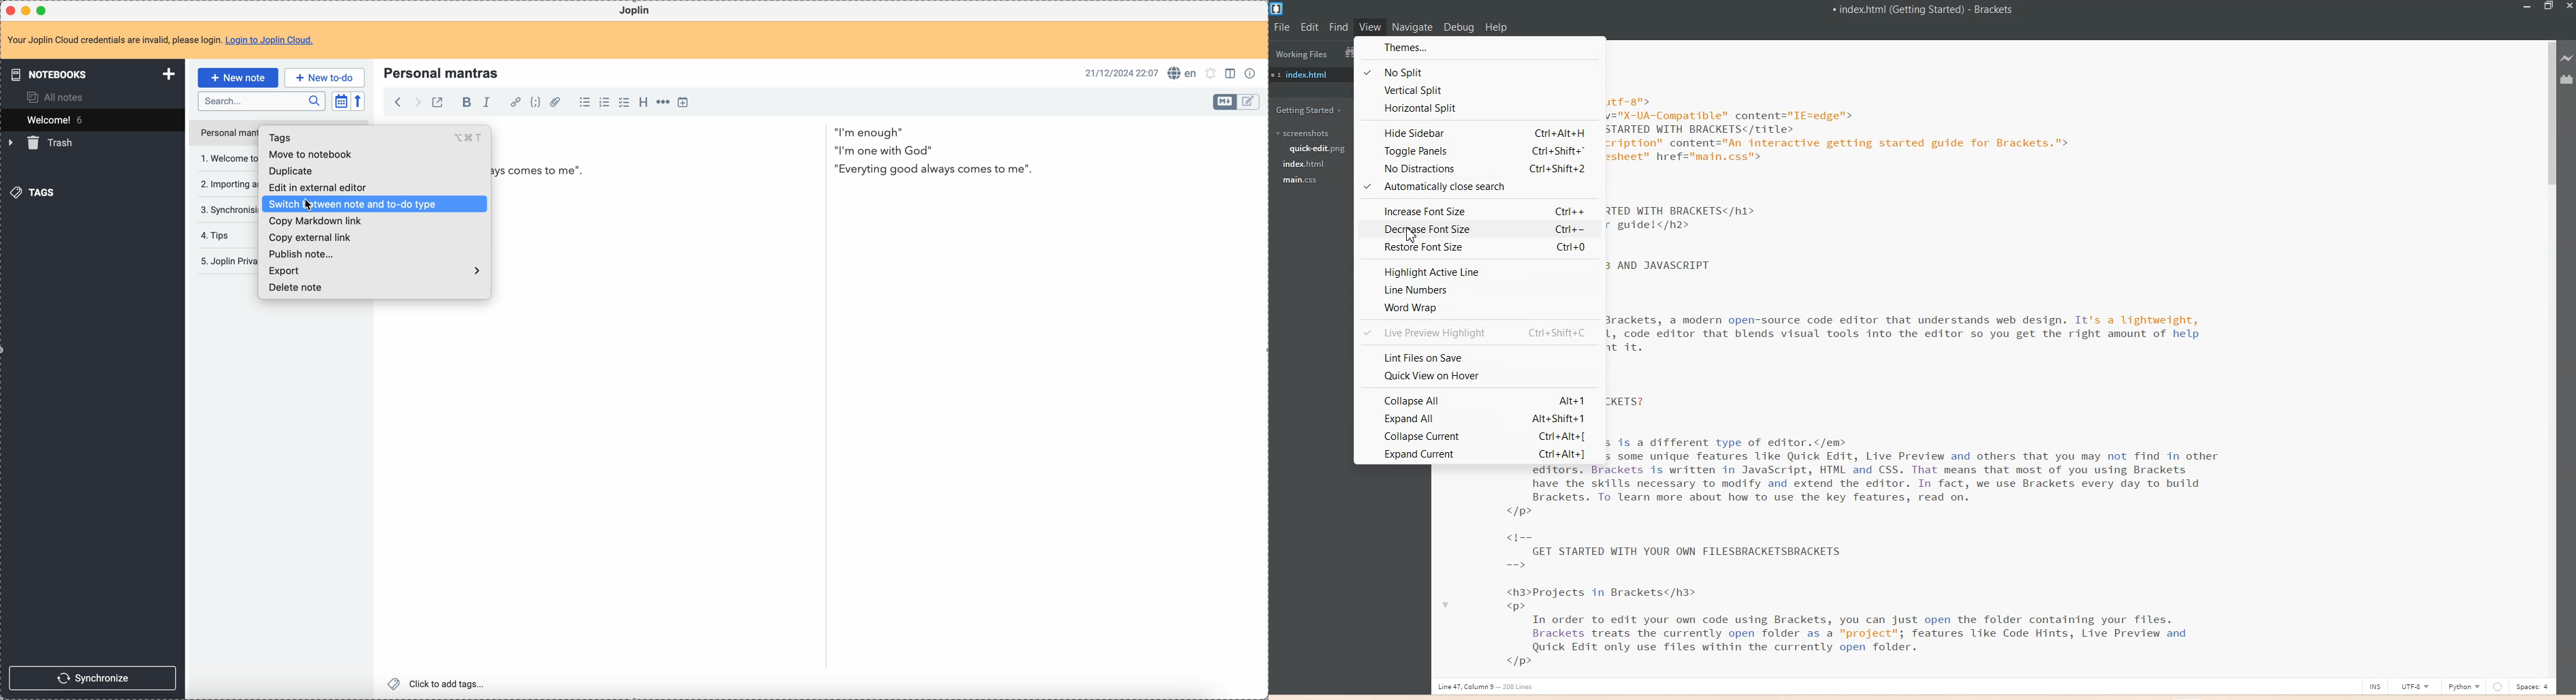 The width and height of the screenshot is (2576, 700). I want to click on toggle editor layout, so click(1226, 102).